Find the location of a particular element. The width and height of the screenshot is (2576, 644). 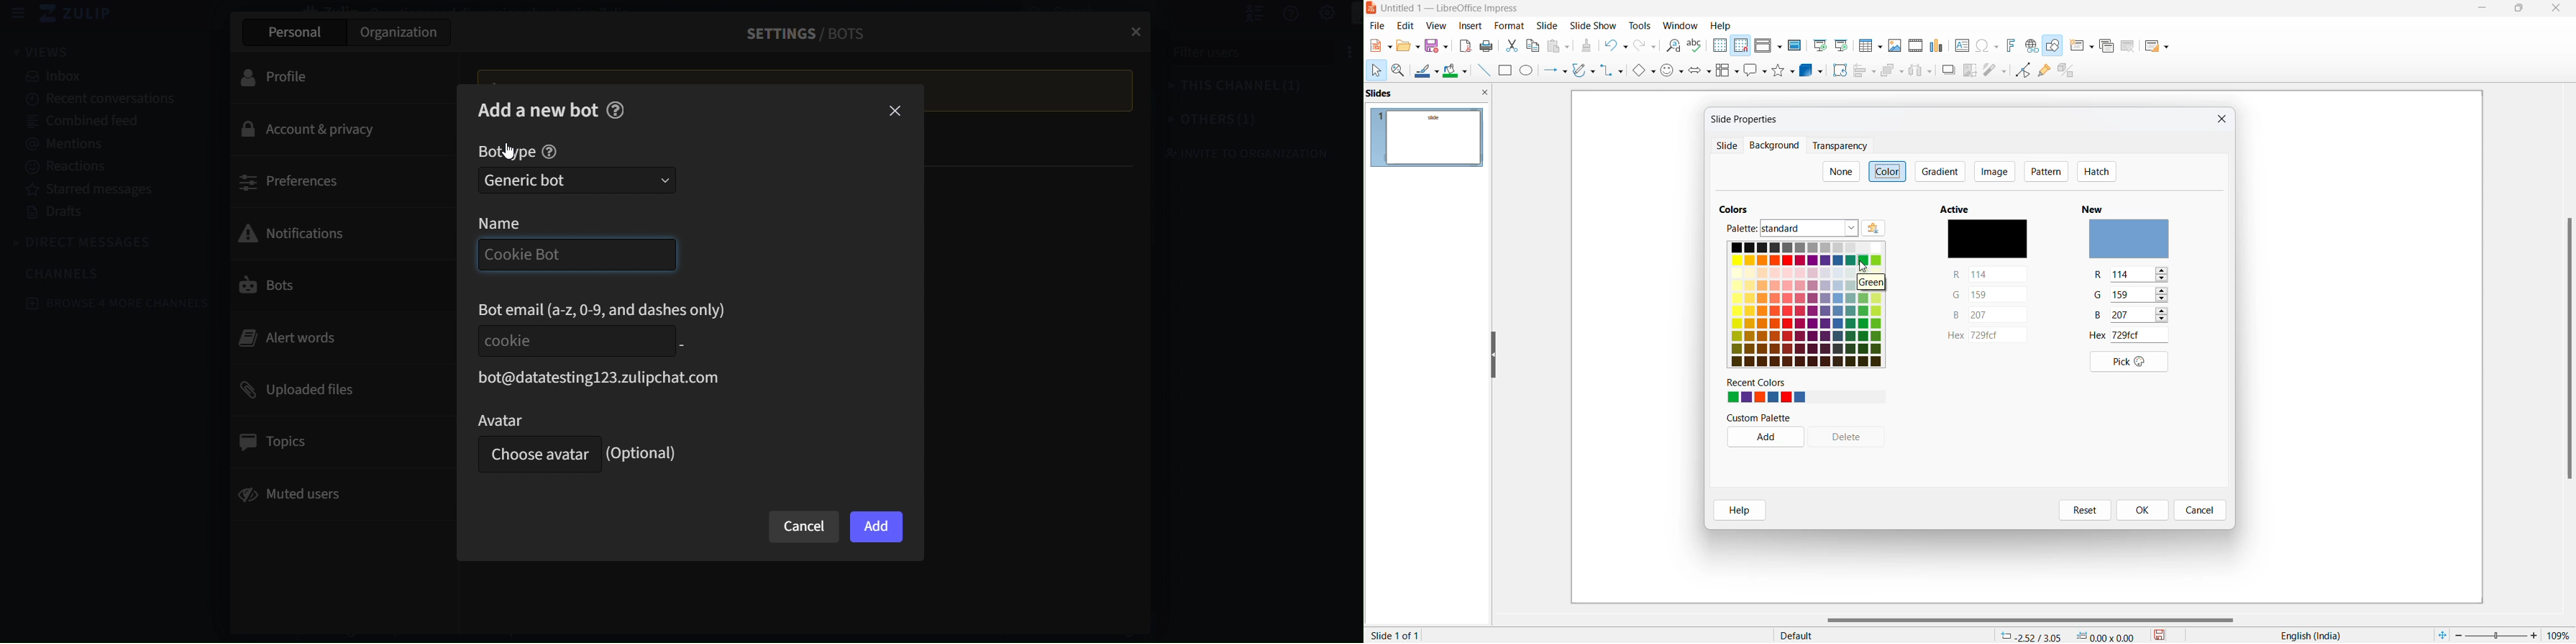

display grid is located at coordinates (1719, 46).